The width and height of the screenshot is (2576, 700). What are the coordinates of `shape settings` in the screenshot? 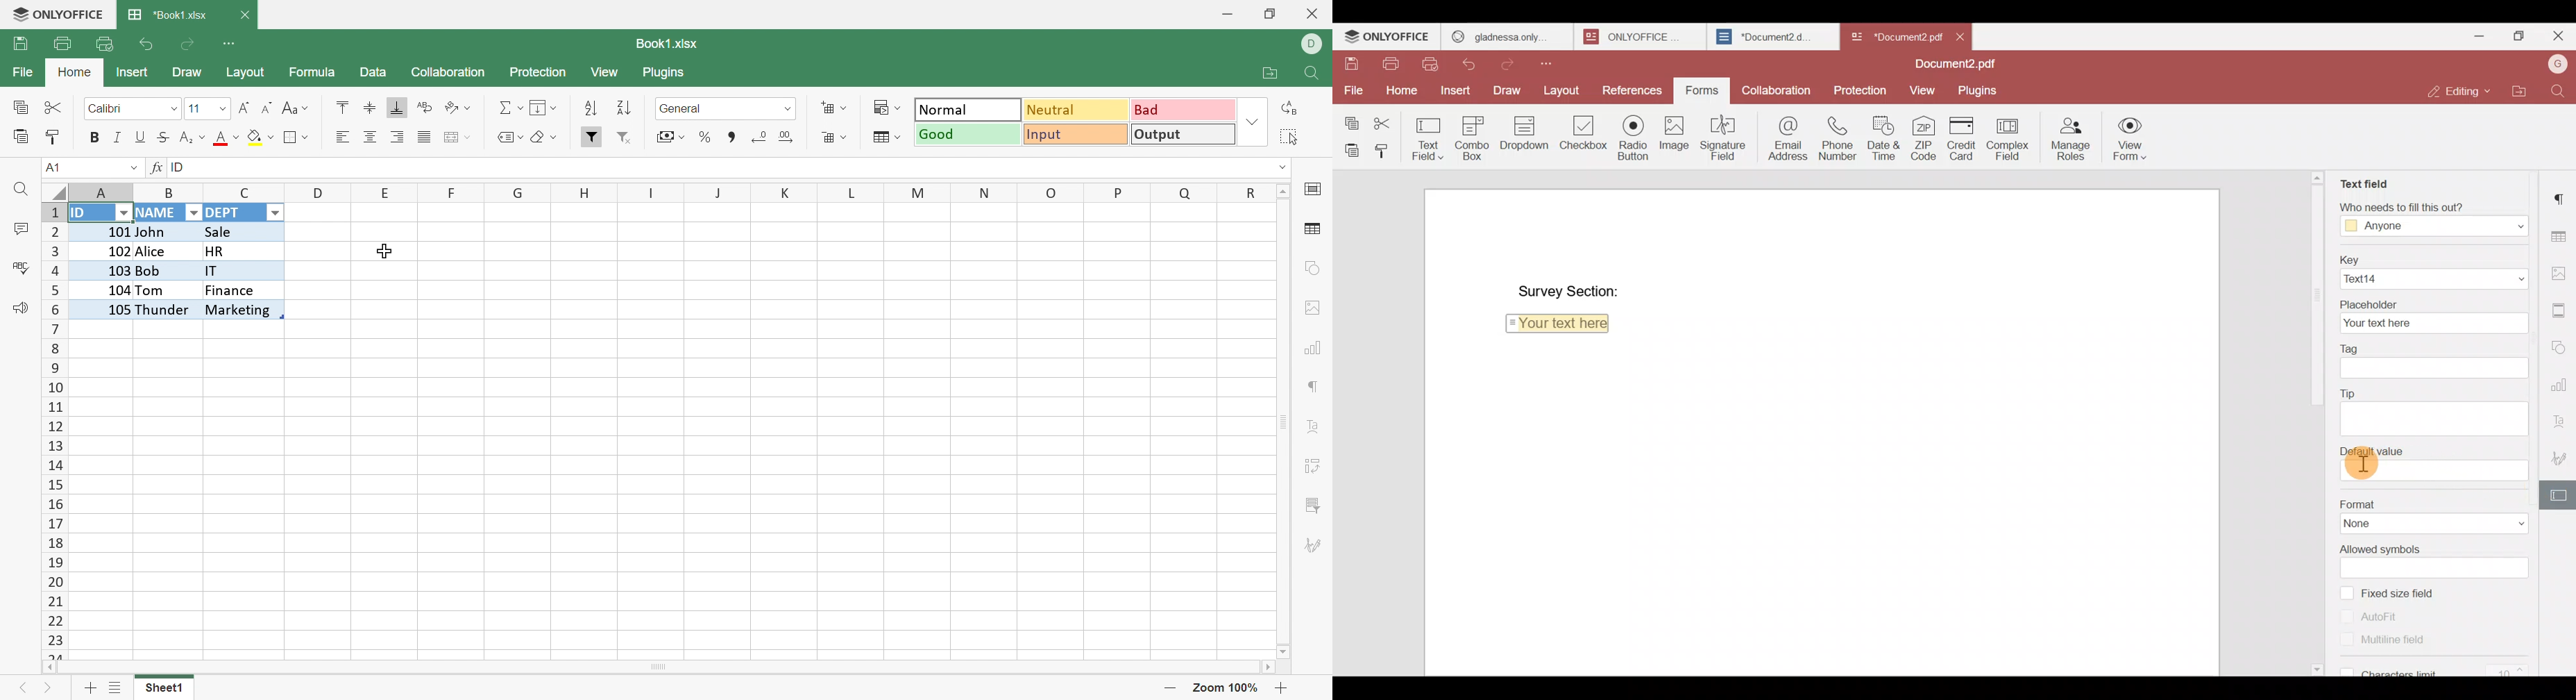 It's located at (1311, 268).